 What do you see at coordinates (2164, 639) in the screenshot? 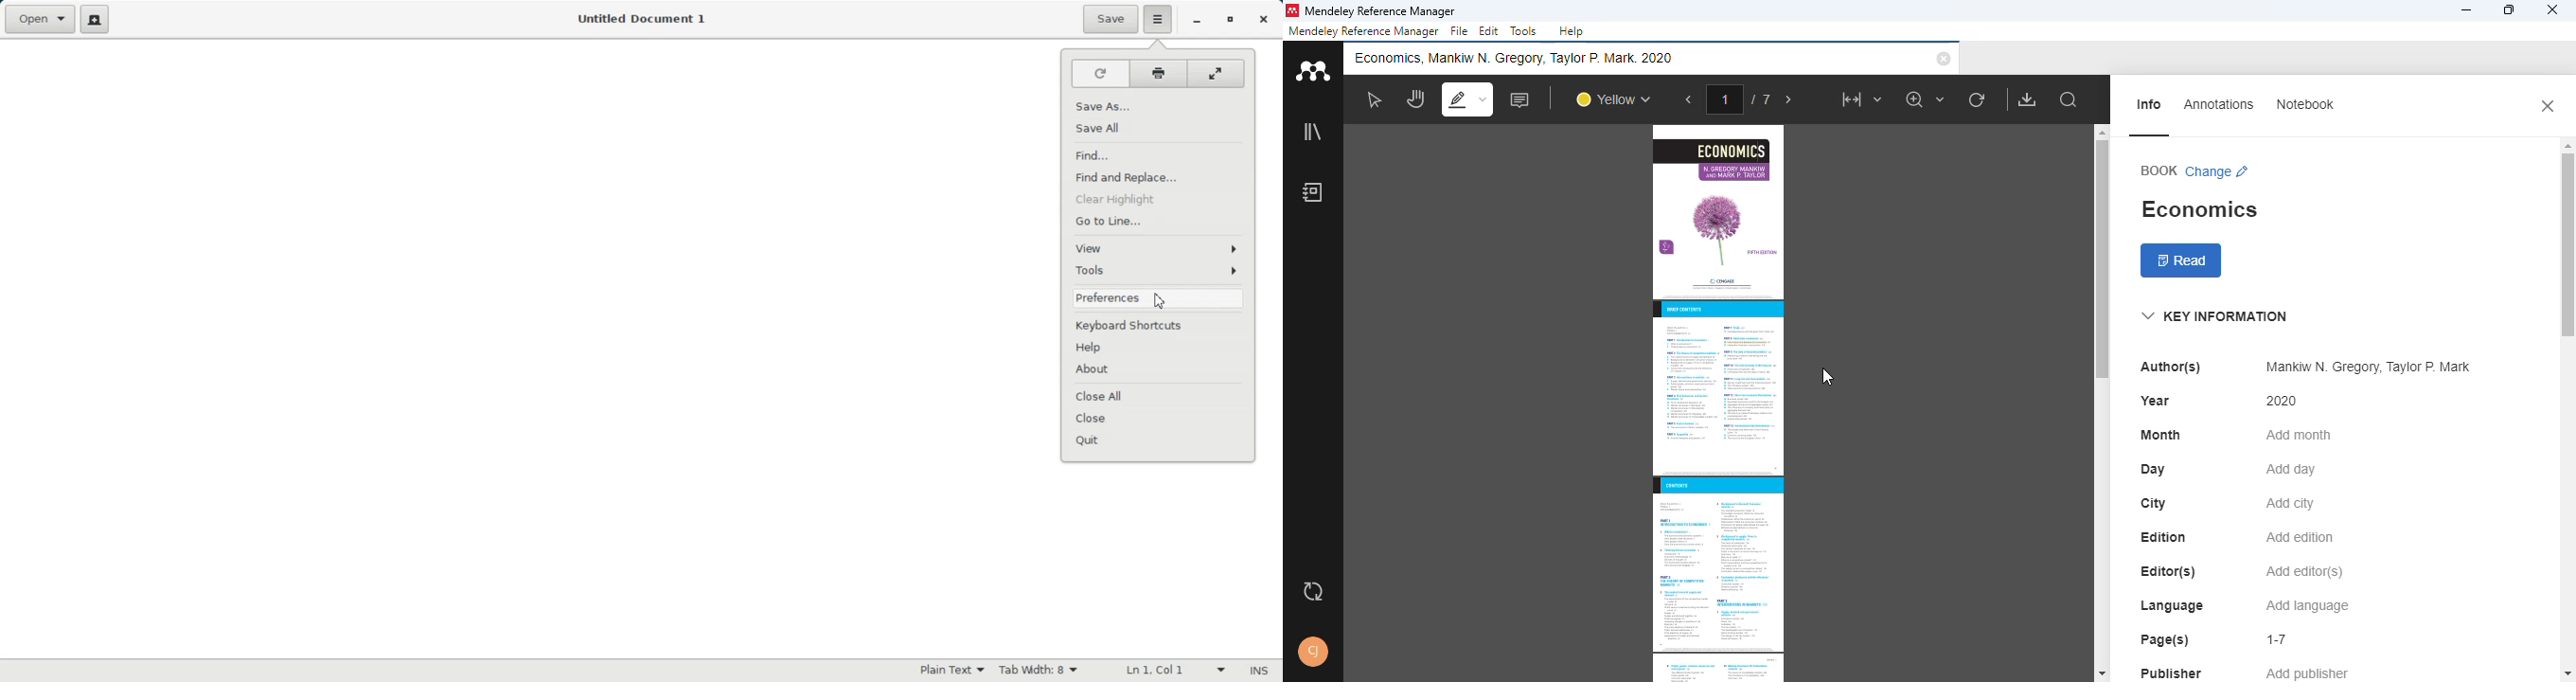
I see `page(s)` at bounding box center [2164, 639].